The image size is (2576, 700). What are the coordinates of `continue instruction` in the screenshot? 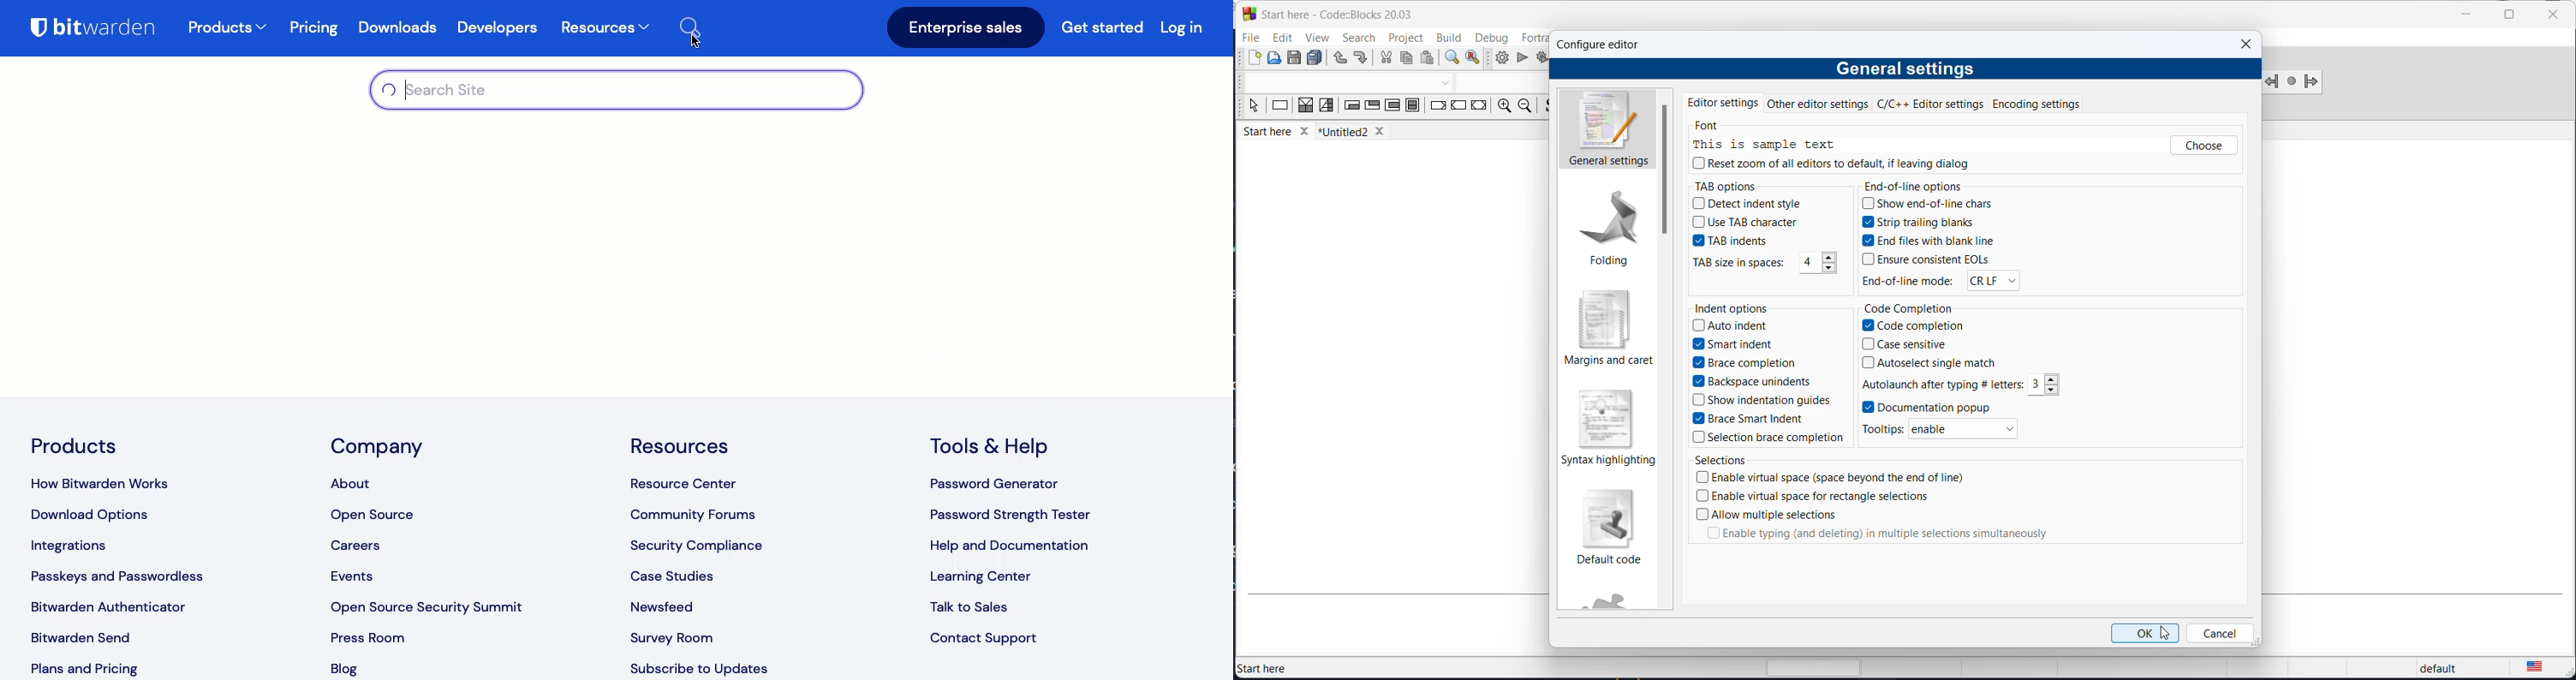 It's located at (1459, 108).